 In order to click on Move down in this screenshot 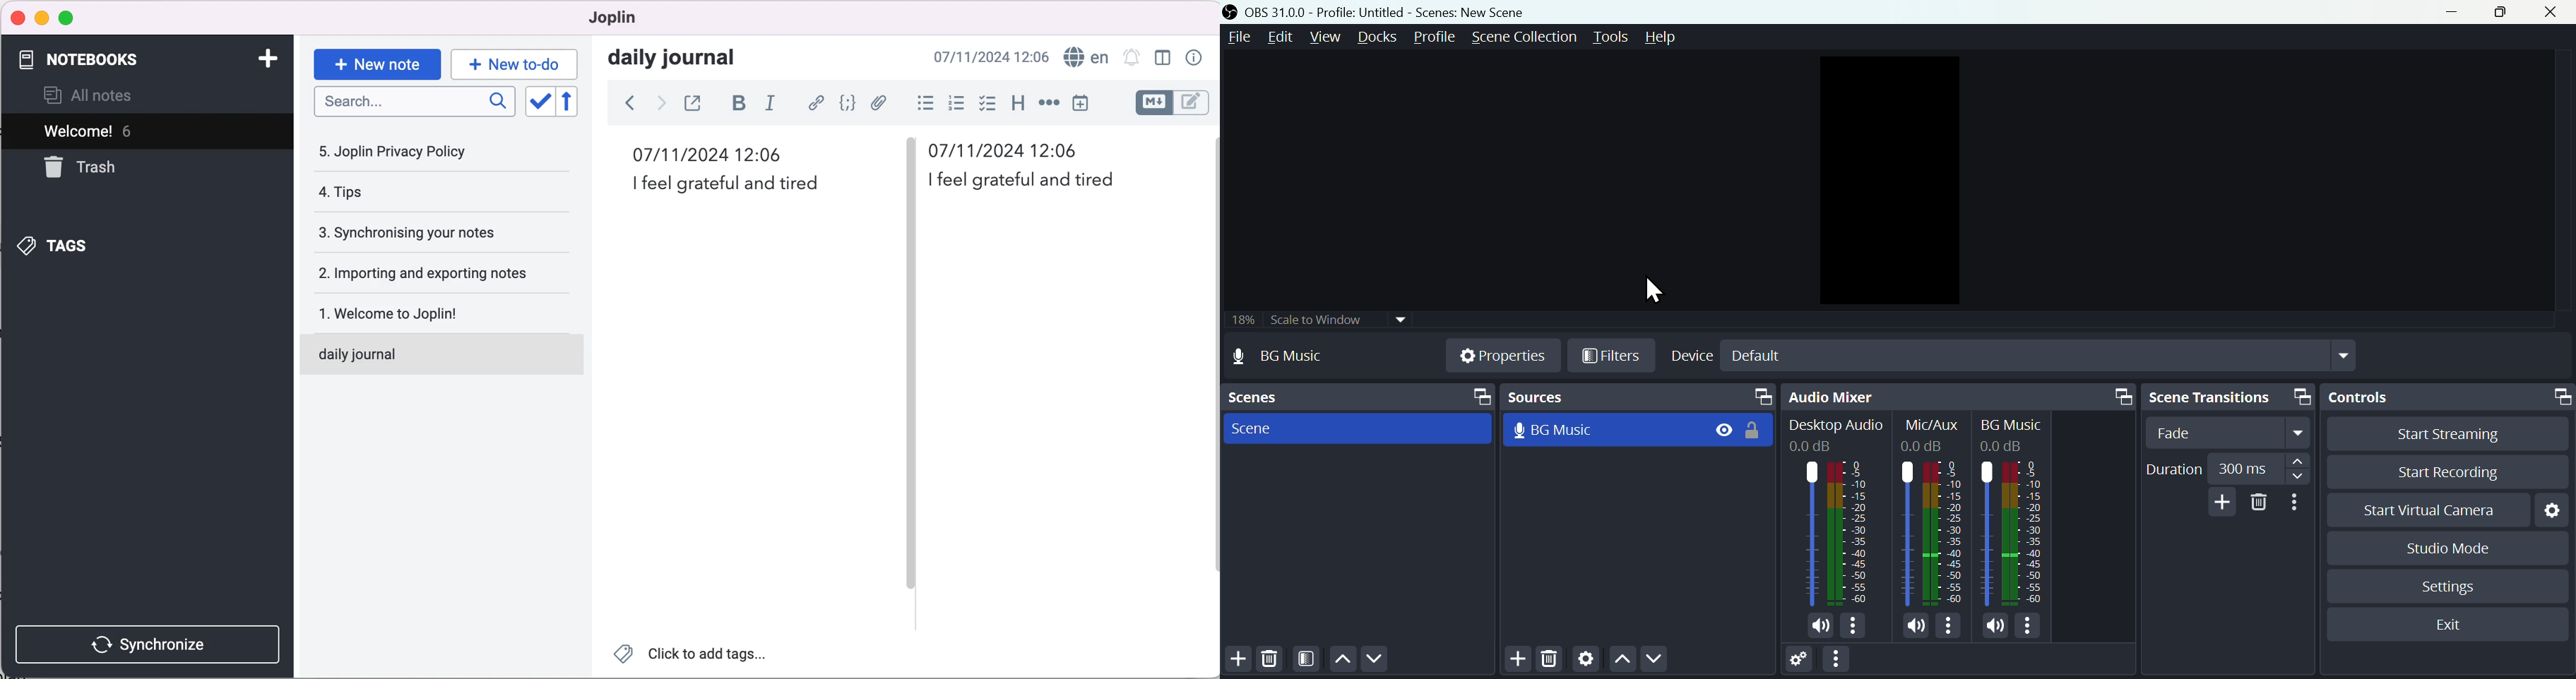, I will do `click(1656, 660)`.